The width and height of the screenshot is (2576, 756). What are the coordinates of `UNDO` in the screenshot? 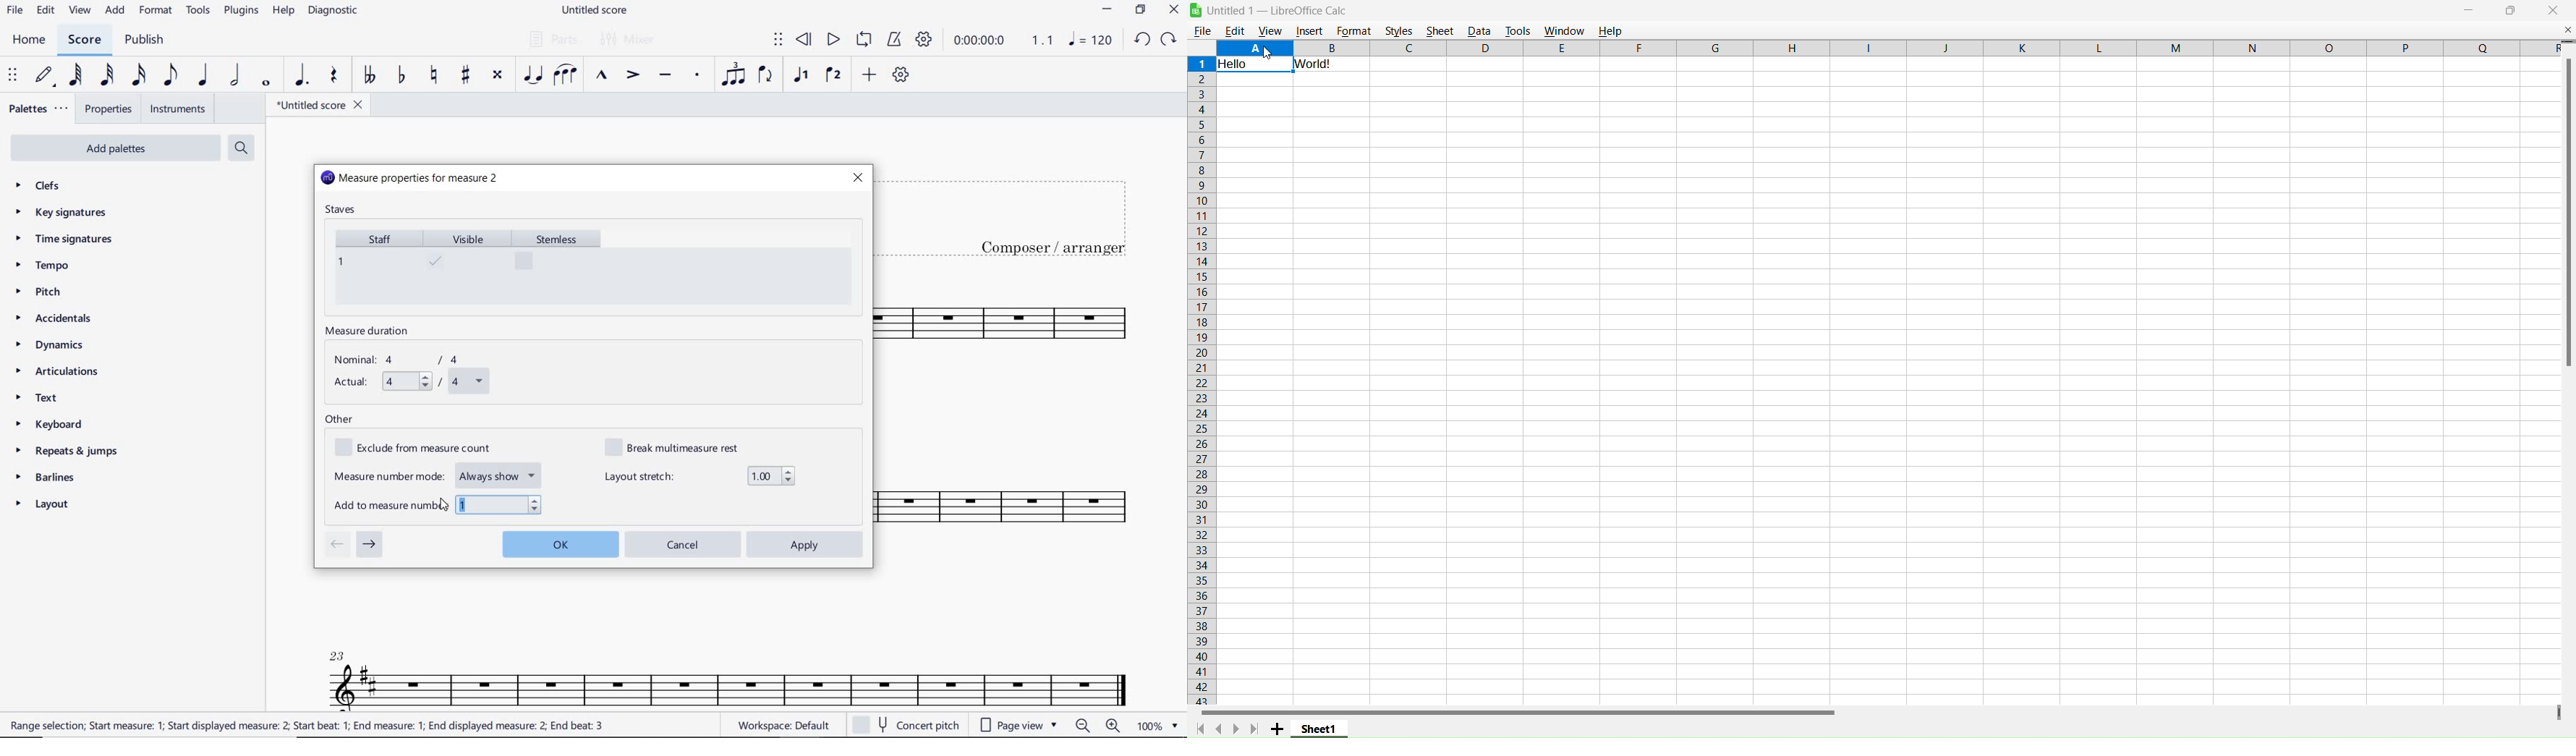 It's located at (1141, 40).